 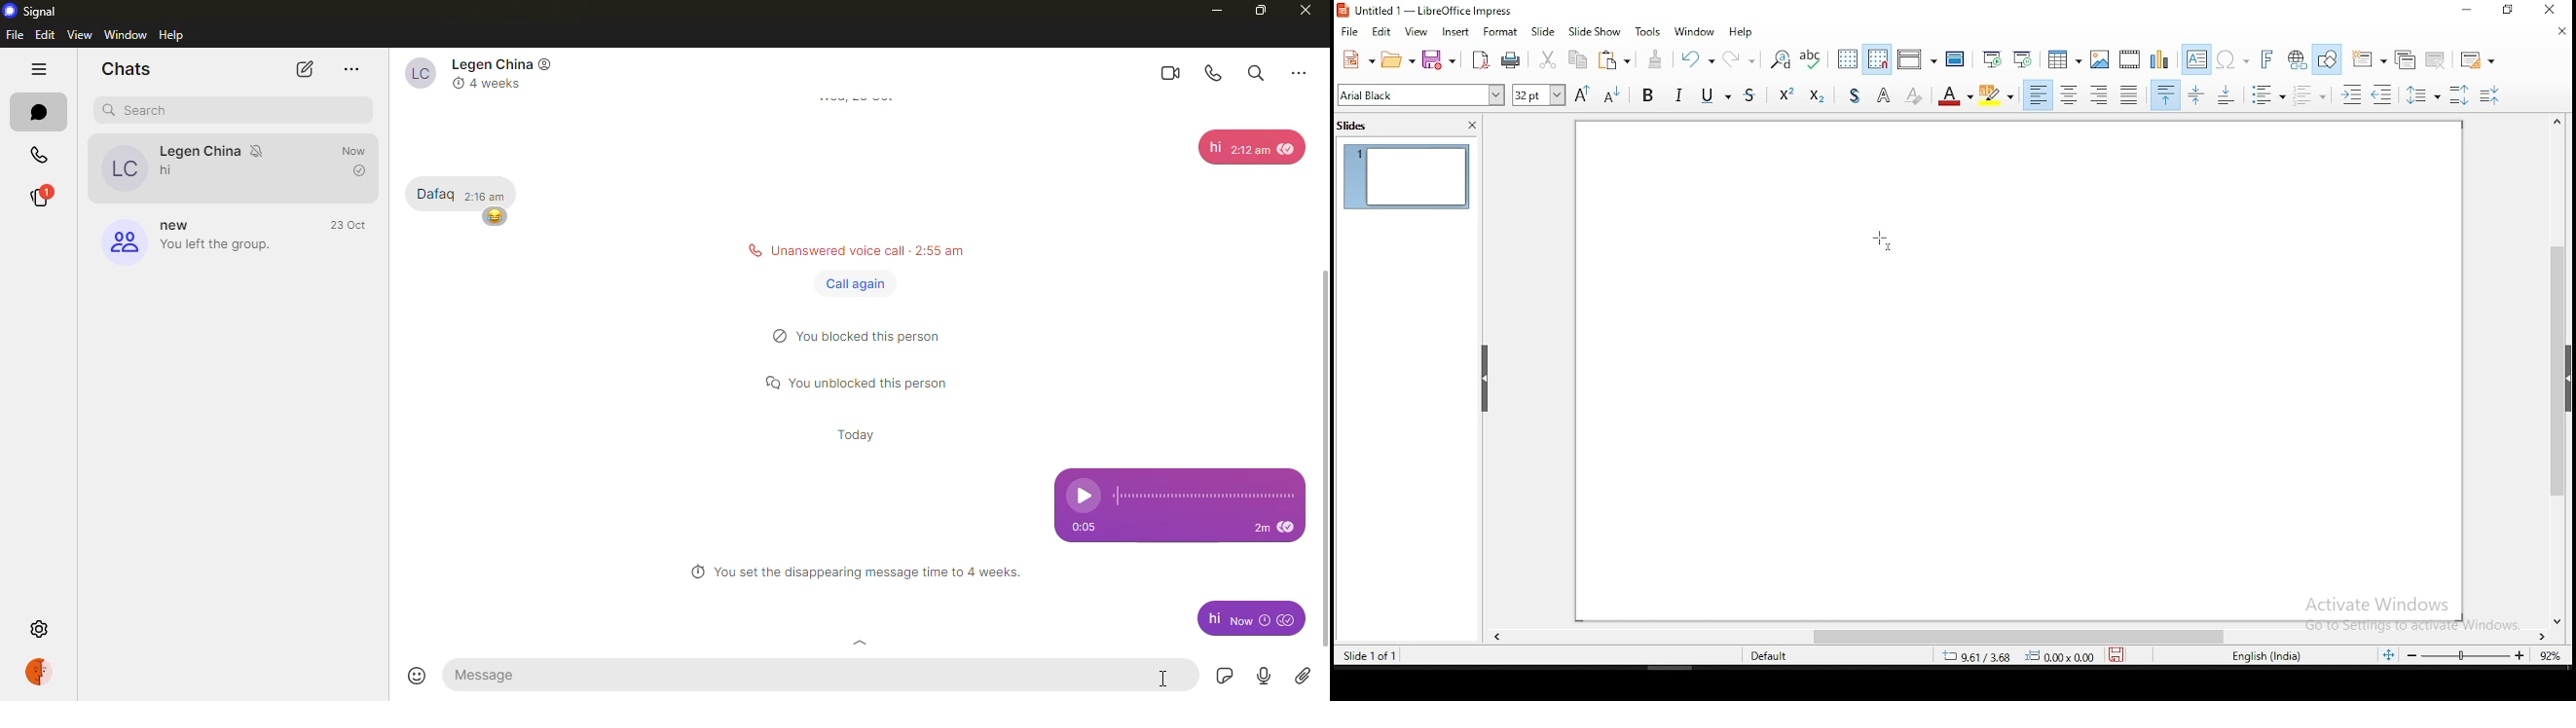 I want to click on slides, so click(x=1355, y=128).